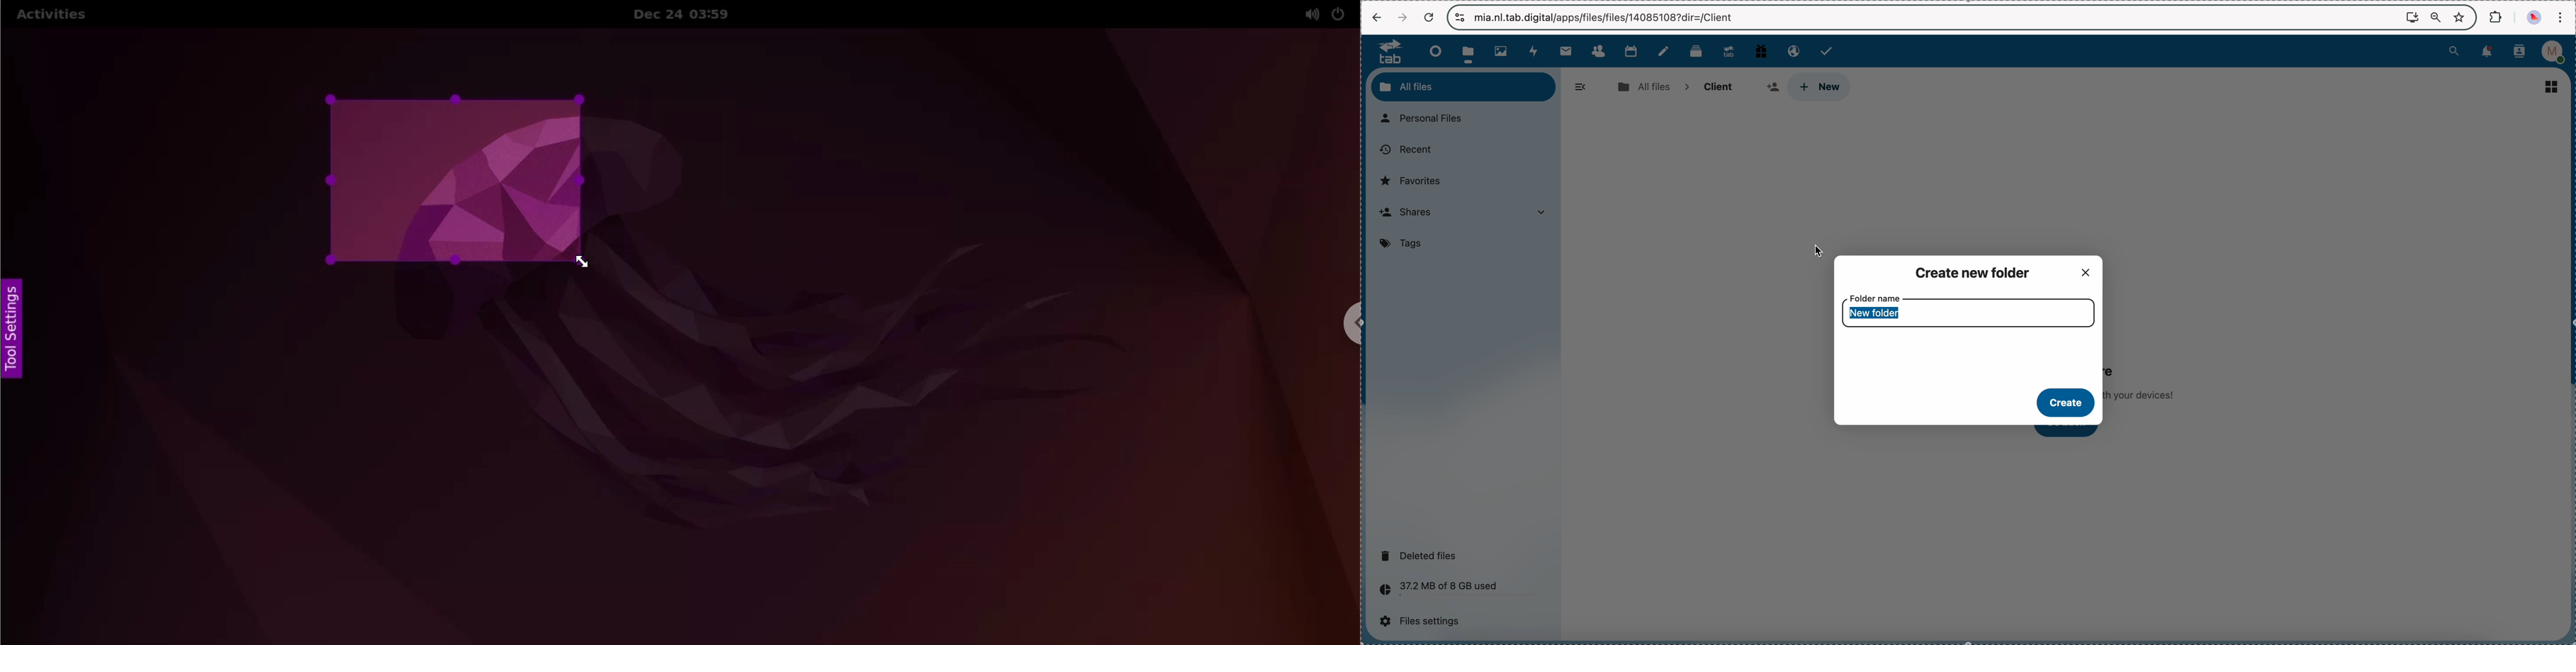  What do you see at coordinates (1504, 51) in the screenshot?
I see `photos` at bounding box center [1504, 51].